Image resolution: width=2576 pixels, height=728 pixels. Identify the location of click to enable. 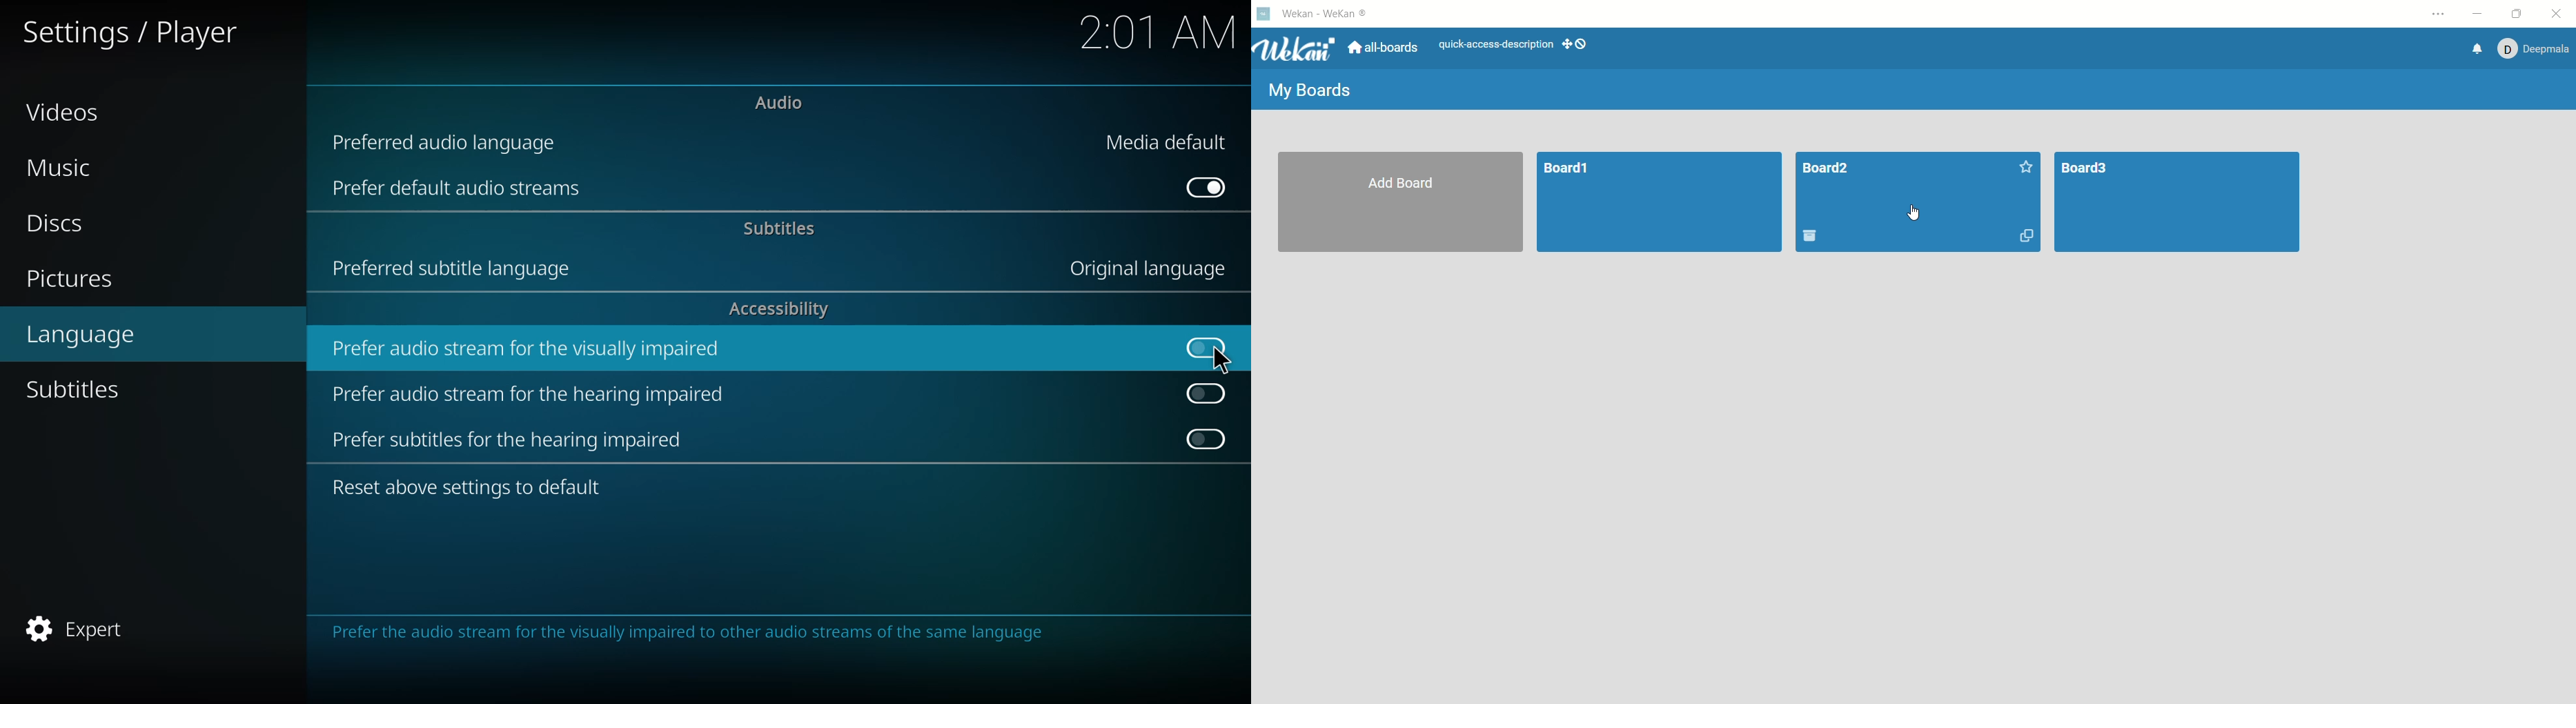
(1201, 393).